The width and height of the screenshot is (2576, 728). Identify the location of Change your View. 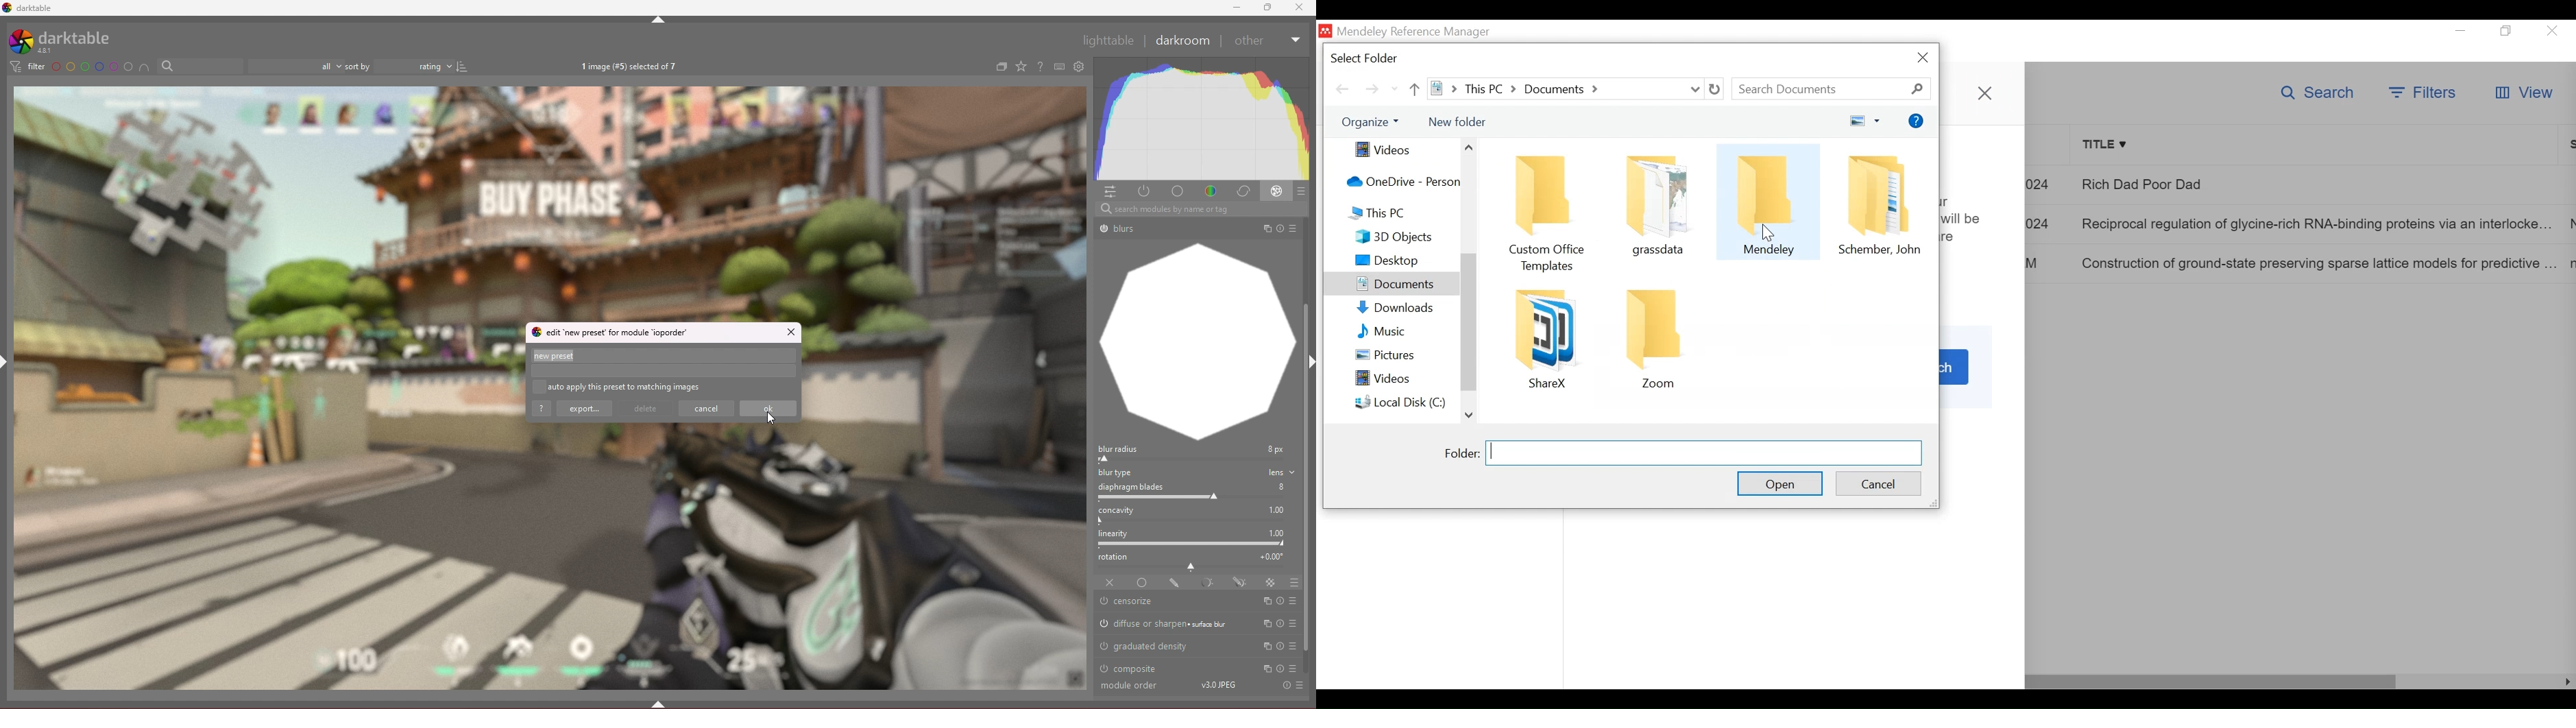
(1867, 120).